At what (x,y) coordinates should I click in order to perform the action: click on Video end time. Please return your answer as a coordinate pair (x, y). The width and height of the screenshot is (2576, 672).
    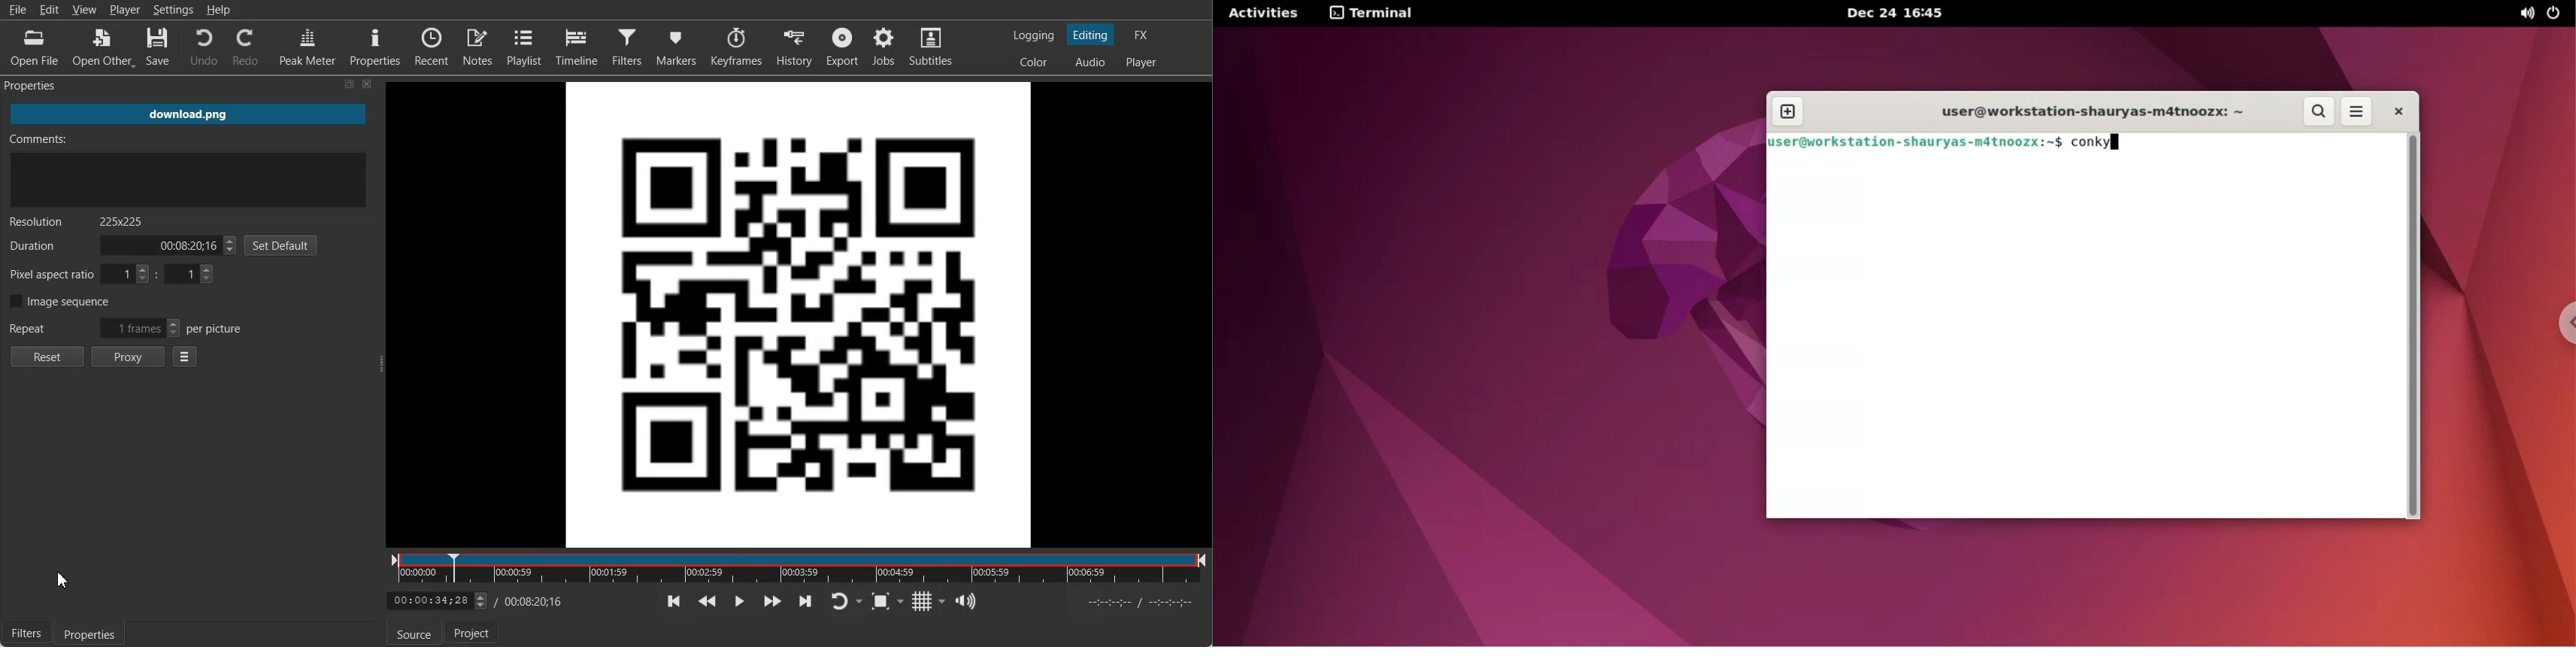
    Looking at the image, I should click on (535, 602).